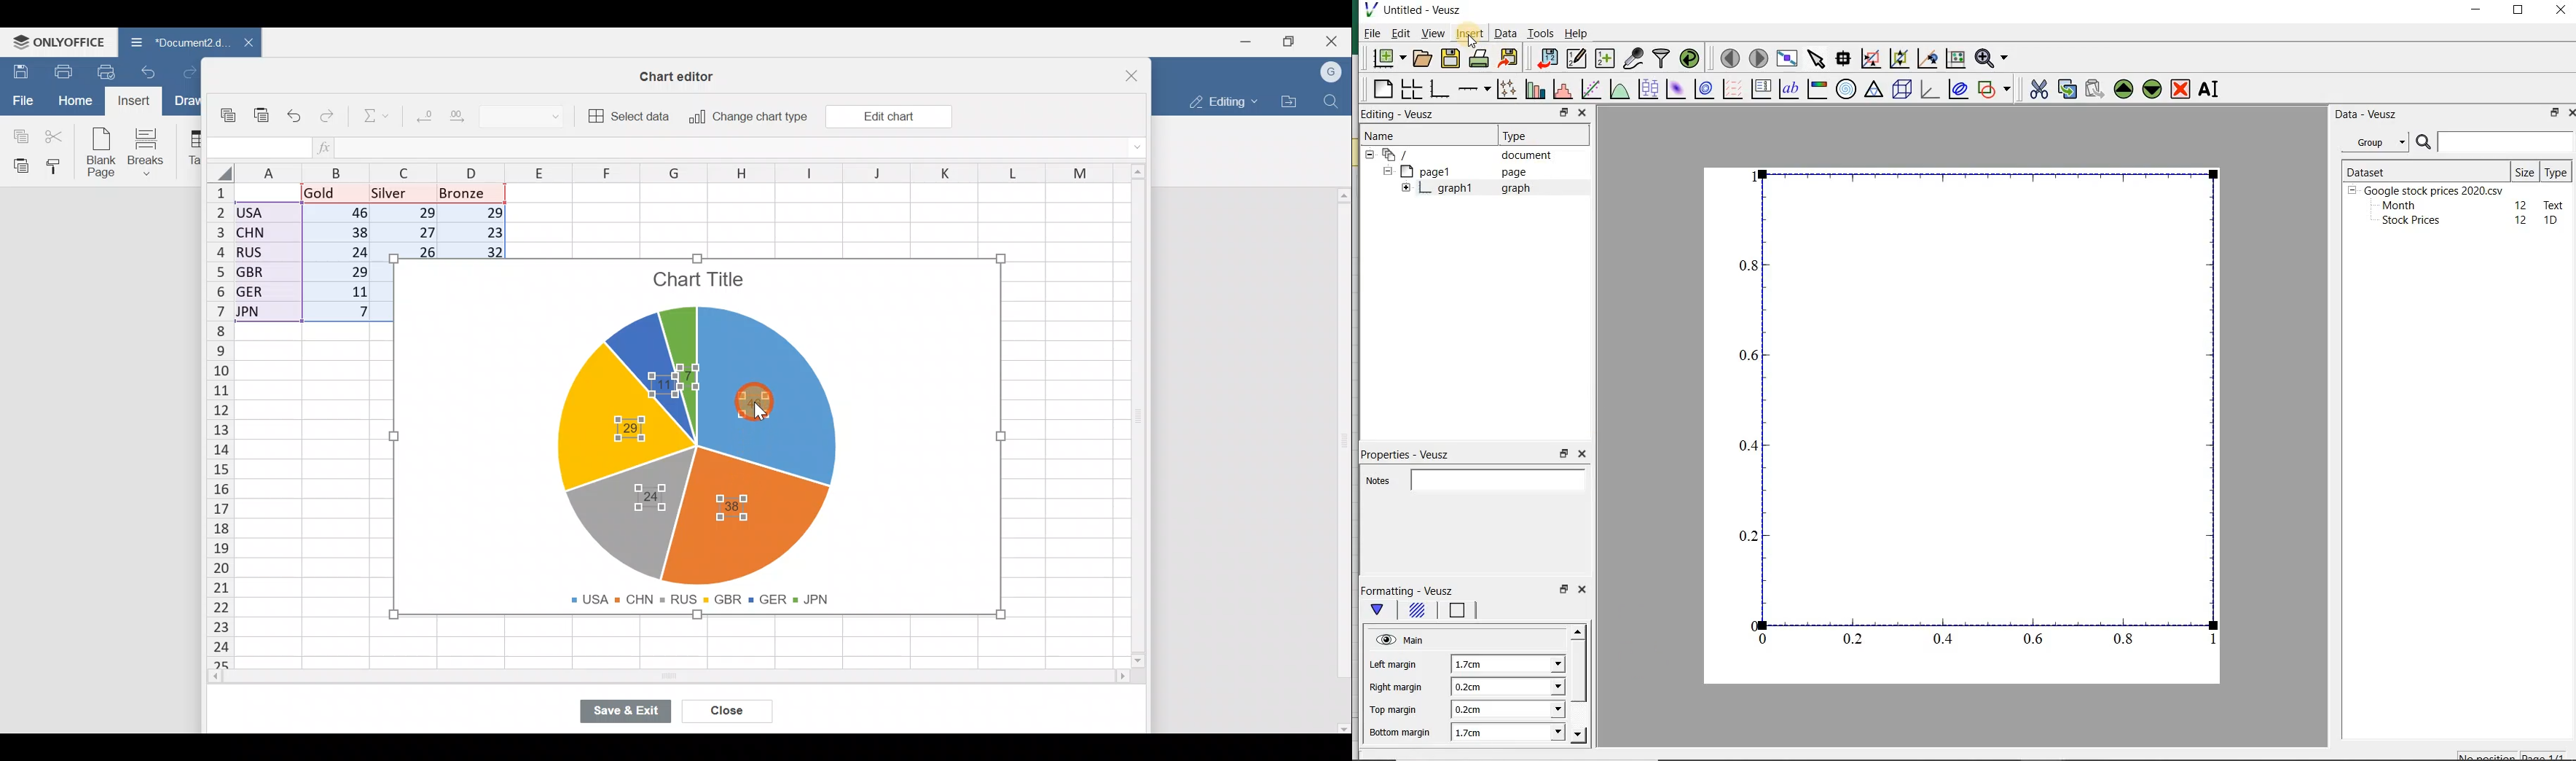  What do you see at coordinates (2525, 171) in the screenshot?
I see `Size` at bounding box center [2525, 171].